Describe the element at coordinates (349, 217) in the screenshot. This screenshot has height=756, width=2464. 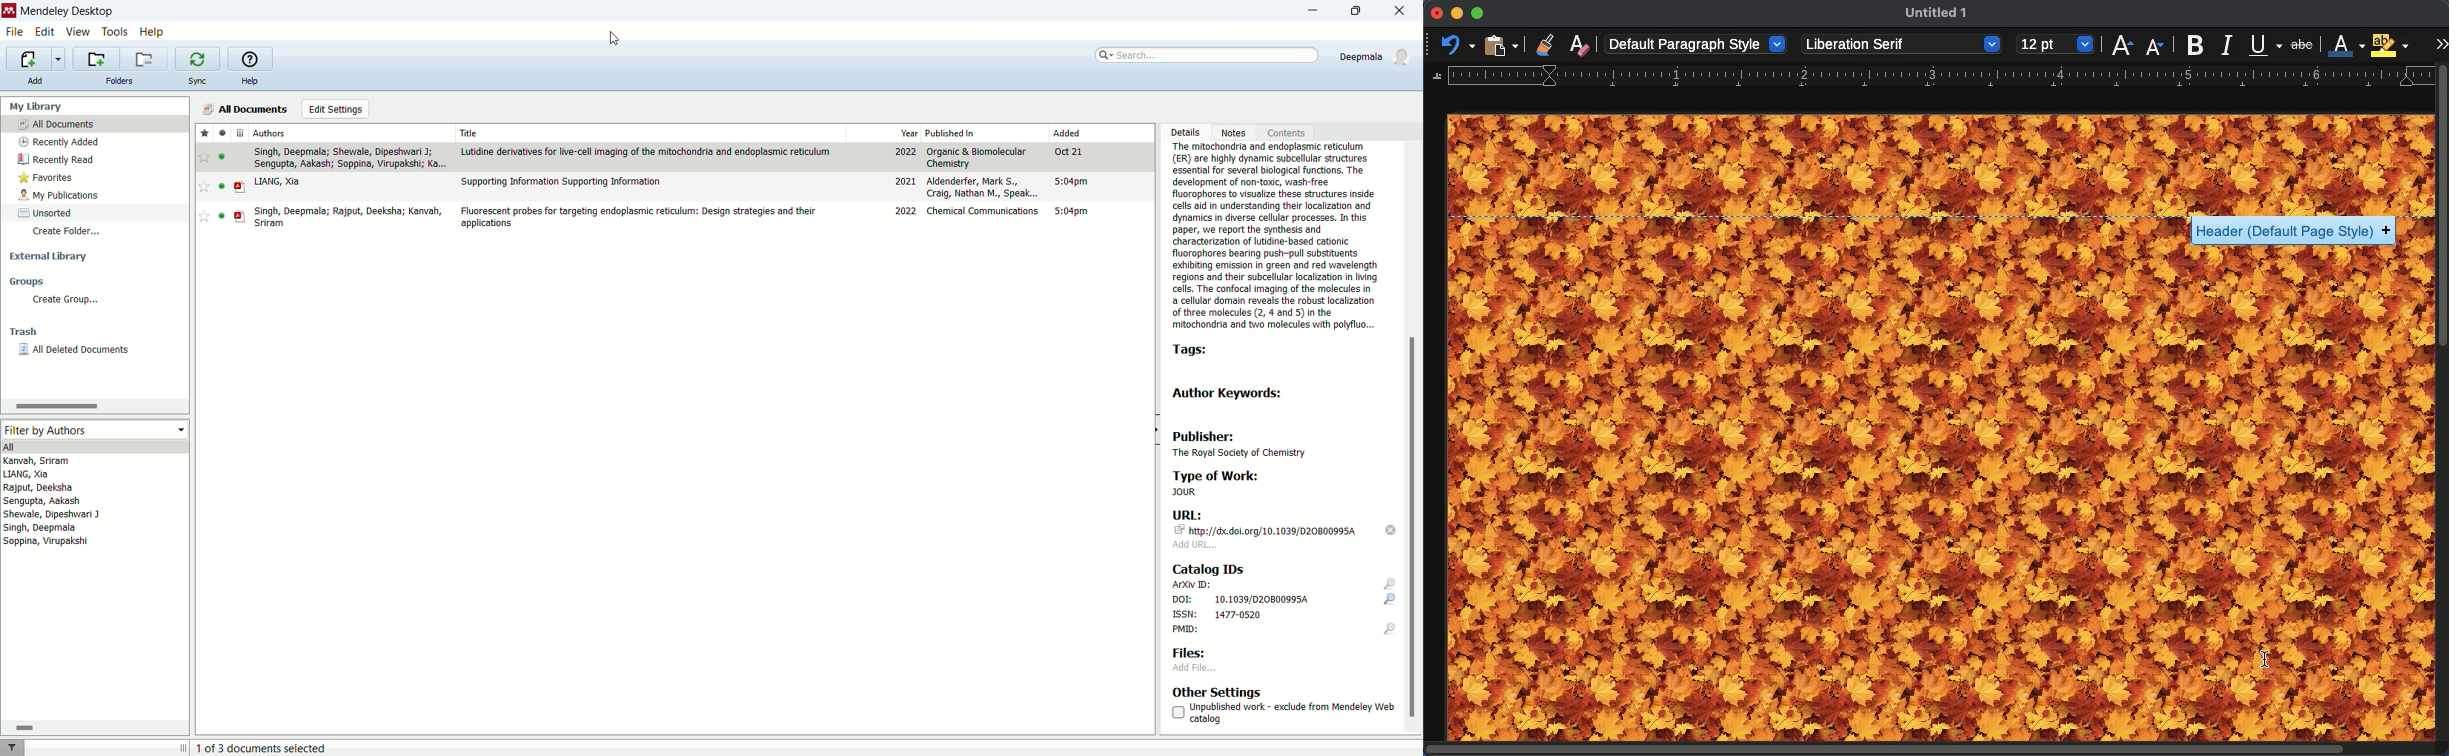
I see `singh, deepmala; rajput, deeksha; kanvah, sriram` at that location.